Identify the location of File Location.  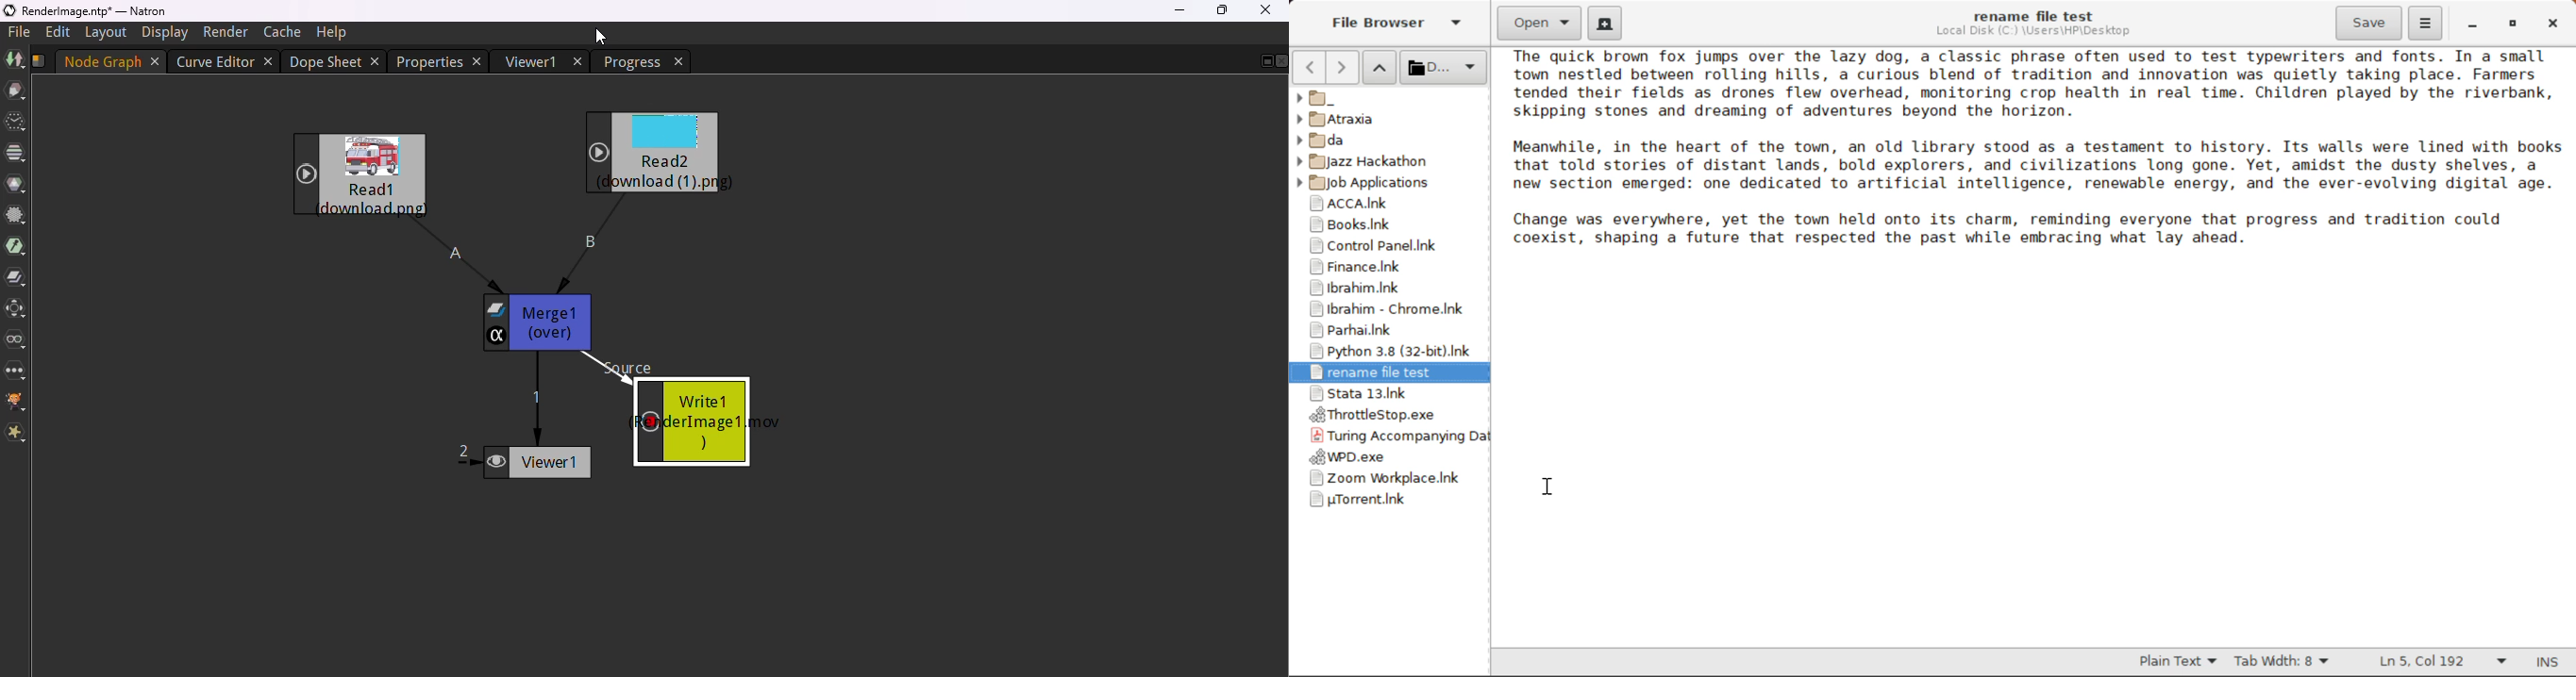
(2036, 32).